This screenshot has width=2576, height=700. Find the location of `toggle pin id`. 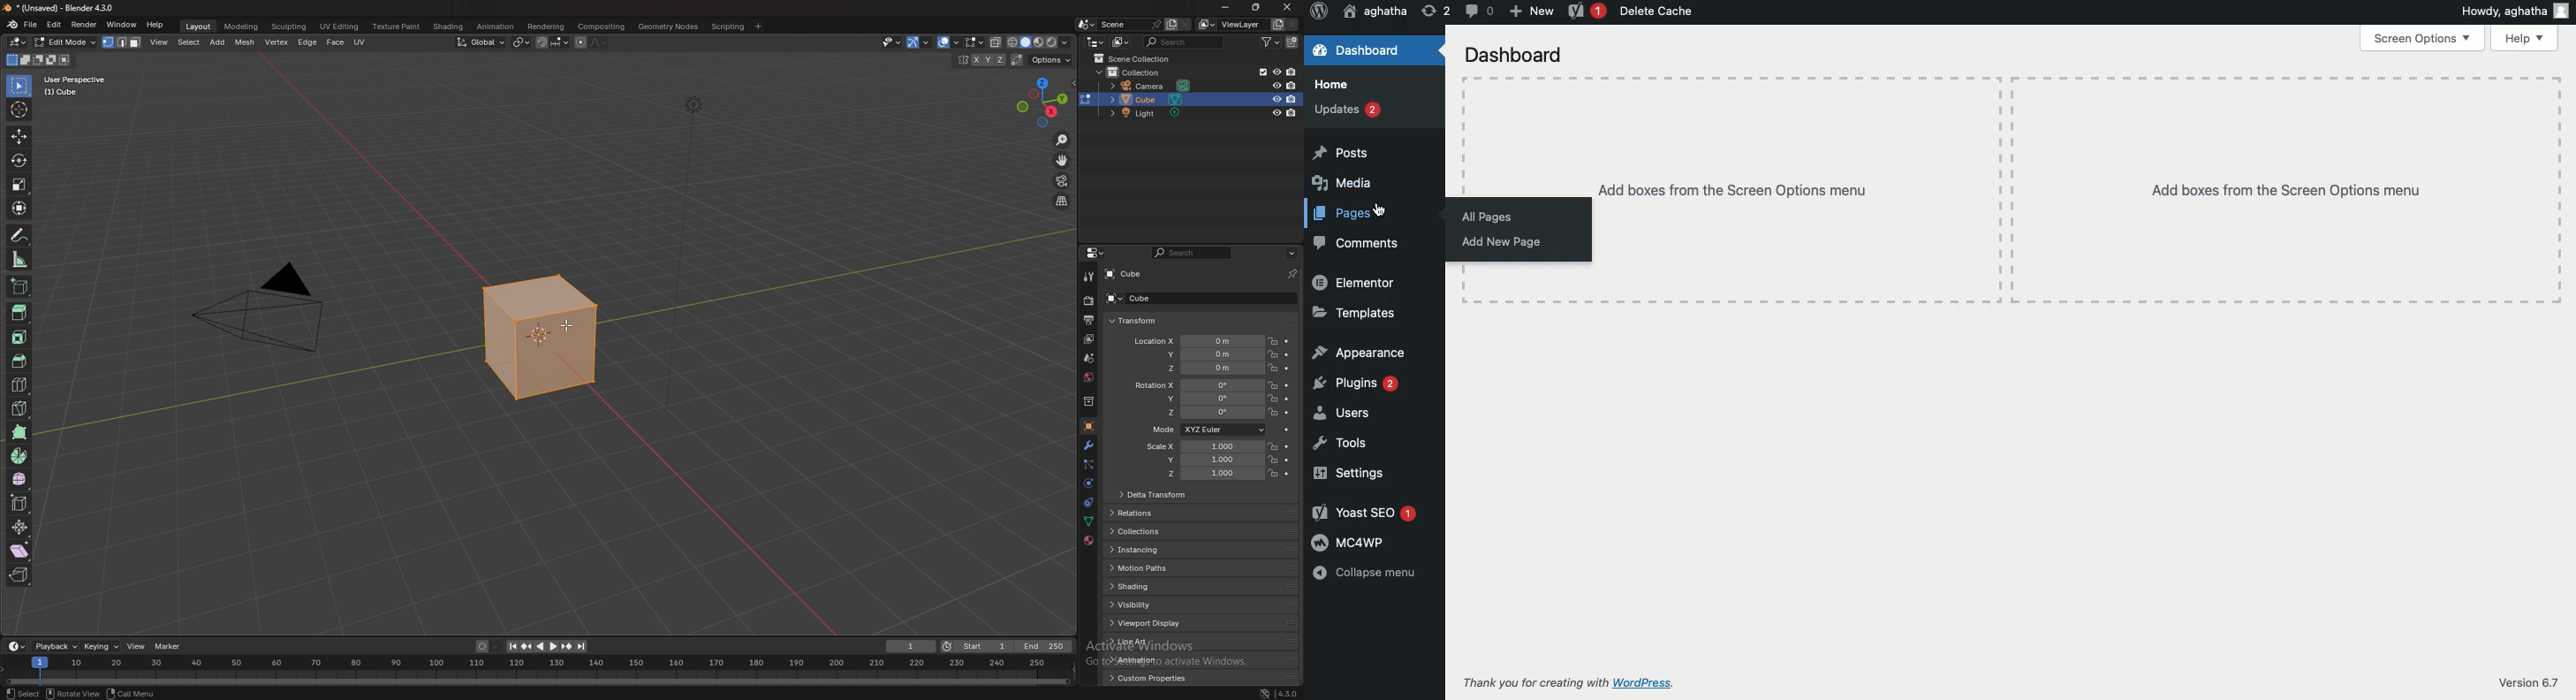

toggle pin id is located at coordinates (1292, 273).